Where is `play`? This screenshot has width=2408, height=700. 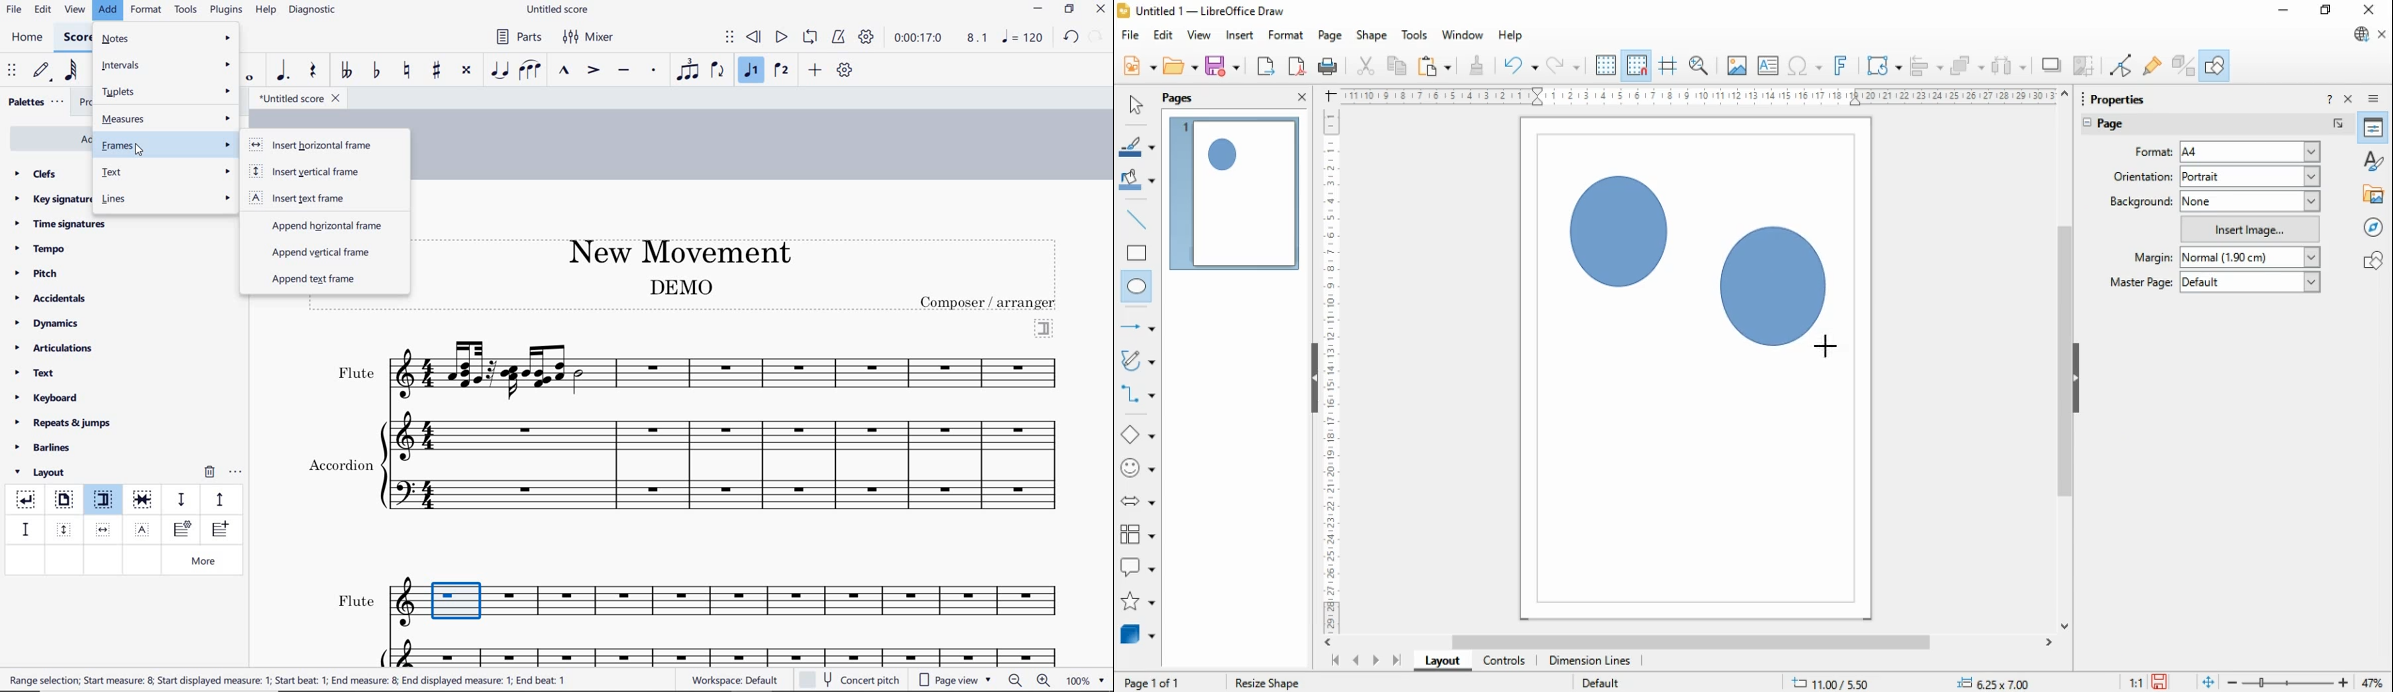 play is located at coordinates (780, 38).